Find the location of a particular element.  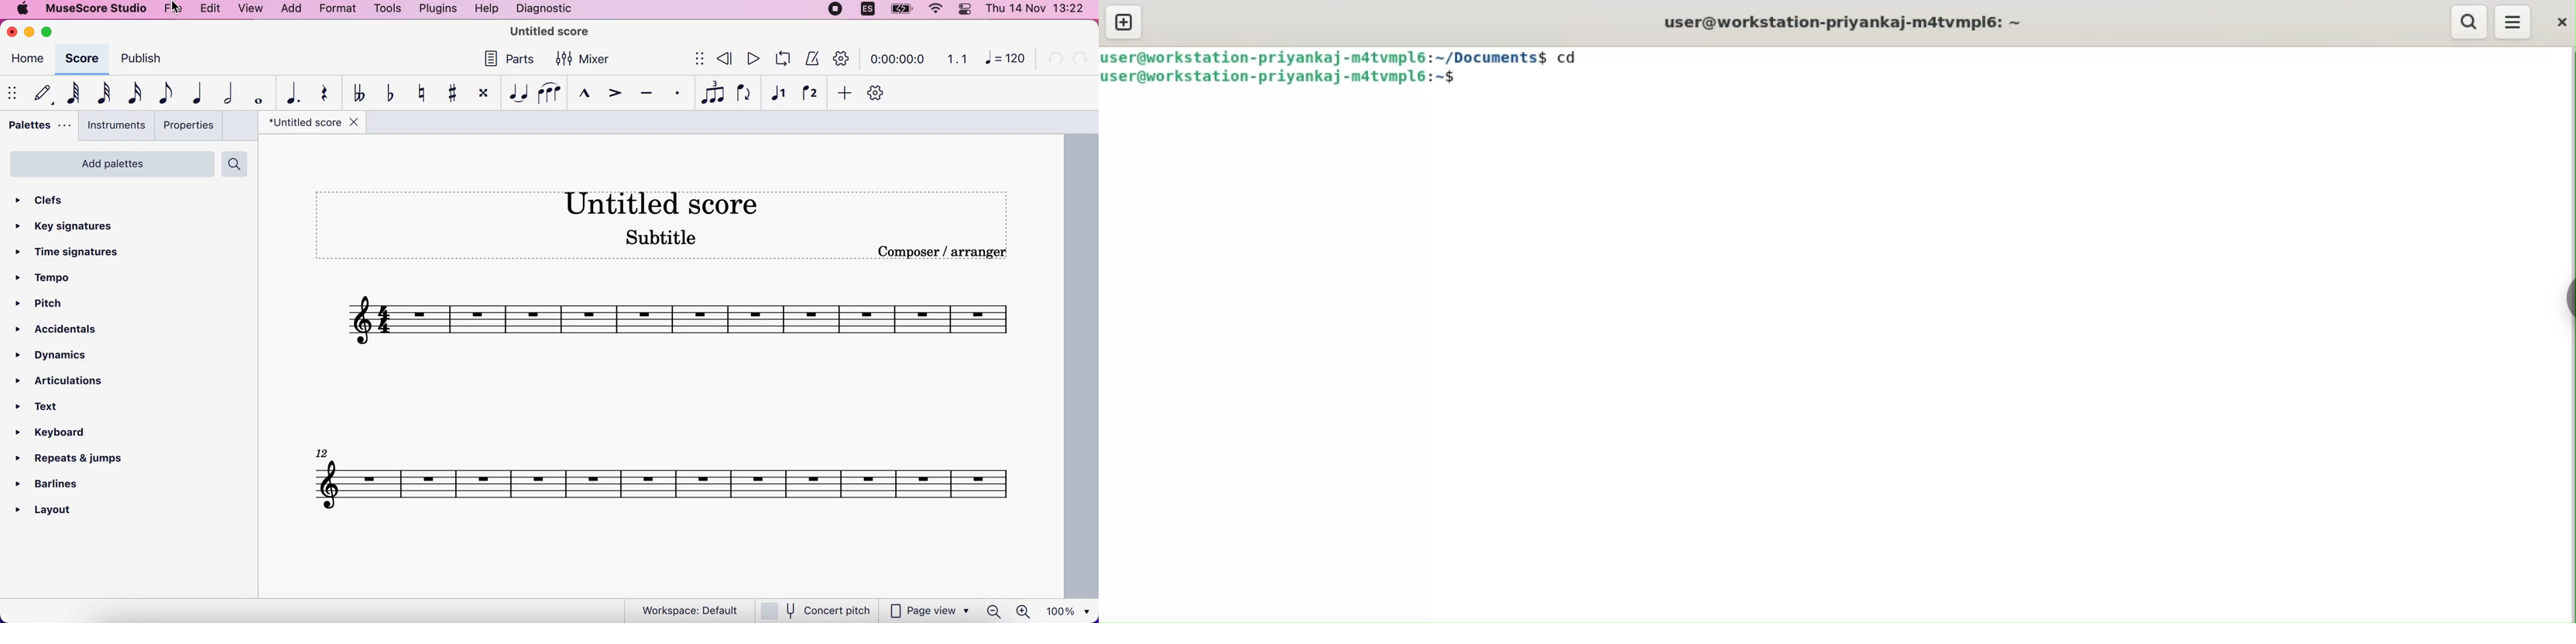

minimize is located at coordinates (30, 32).